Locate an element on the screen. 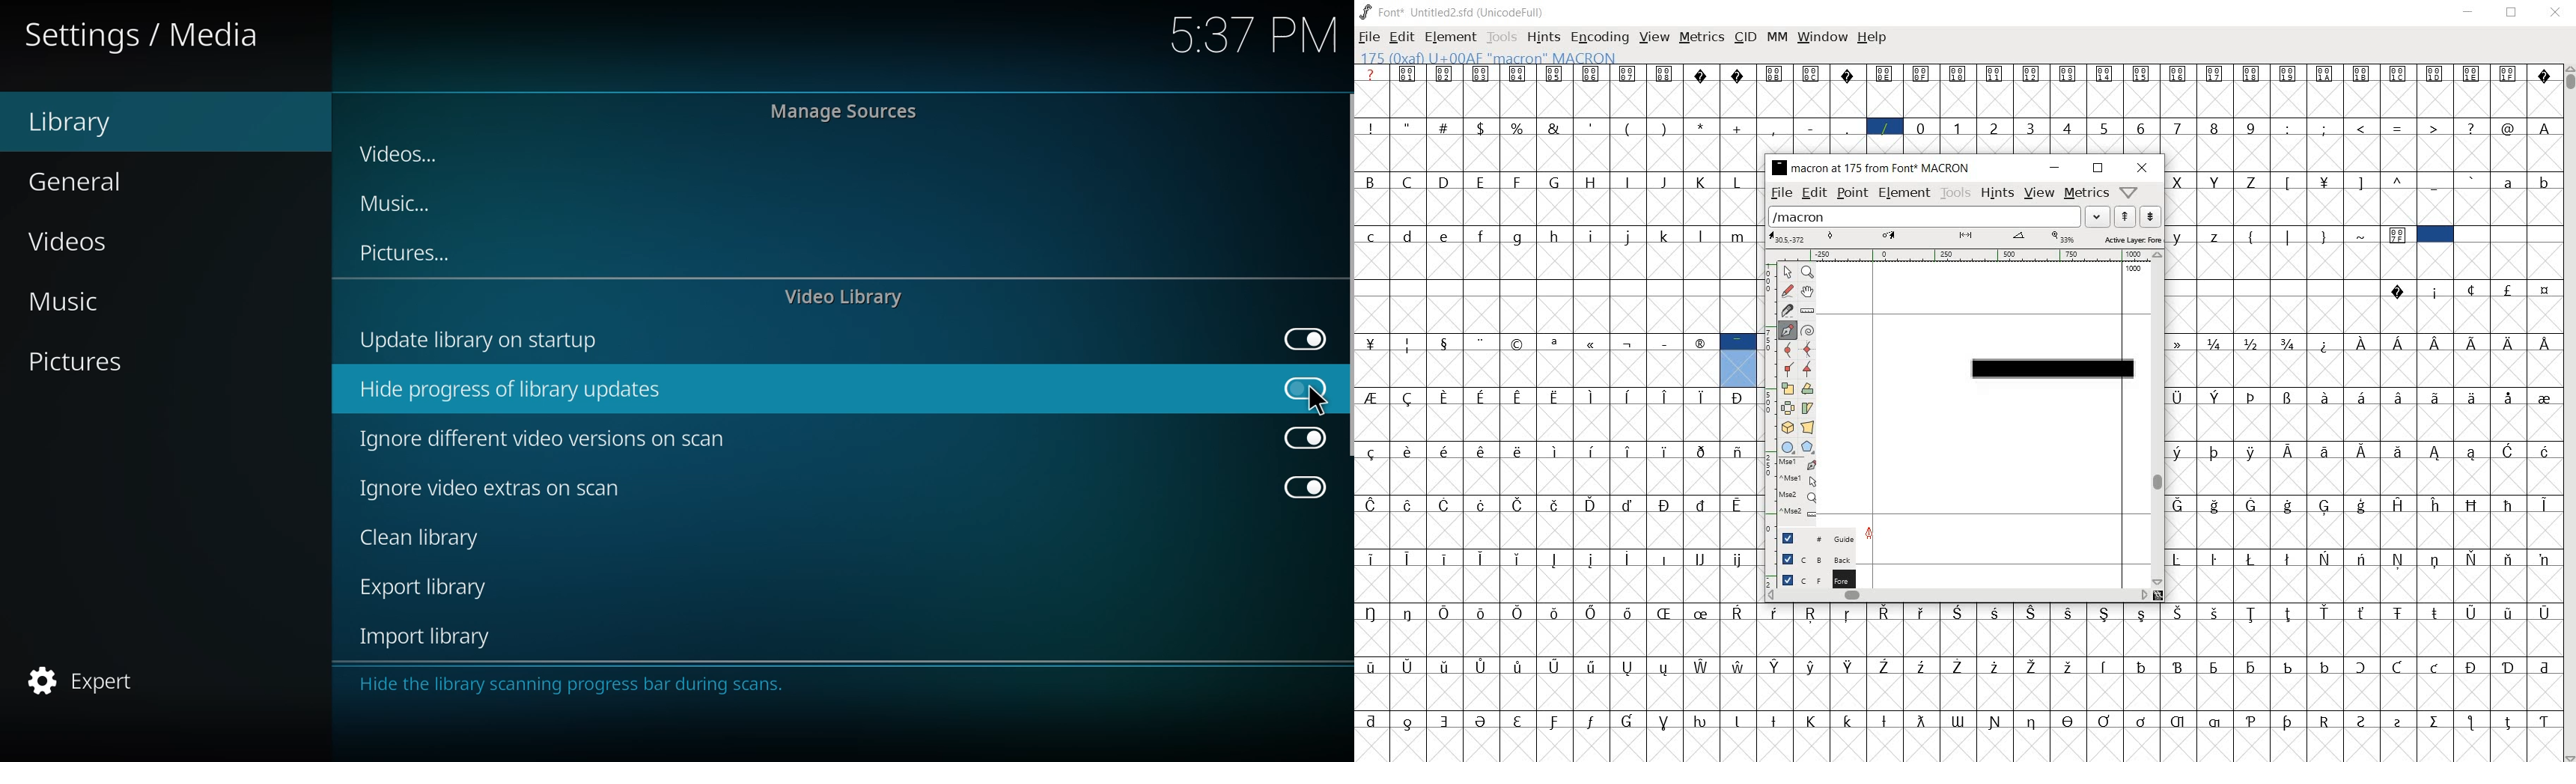  Symbol is located at coordinates (1520, 505).